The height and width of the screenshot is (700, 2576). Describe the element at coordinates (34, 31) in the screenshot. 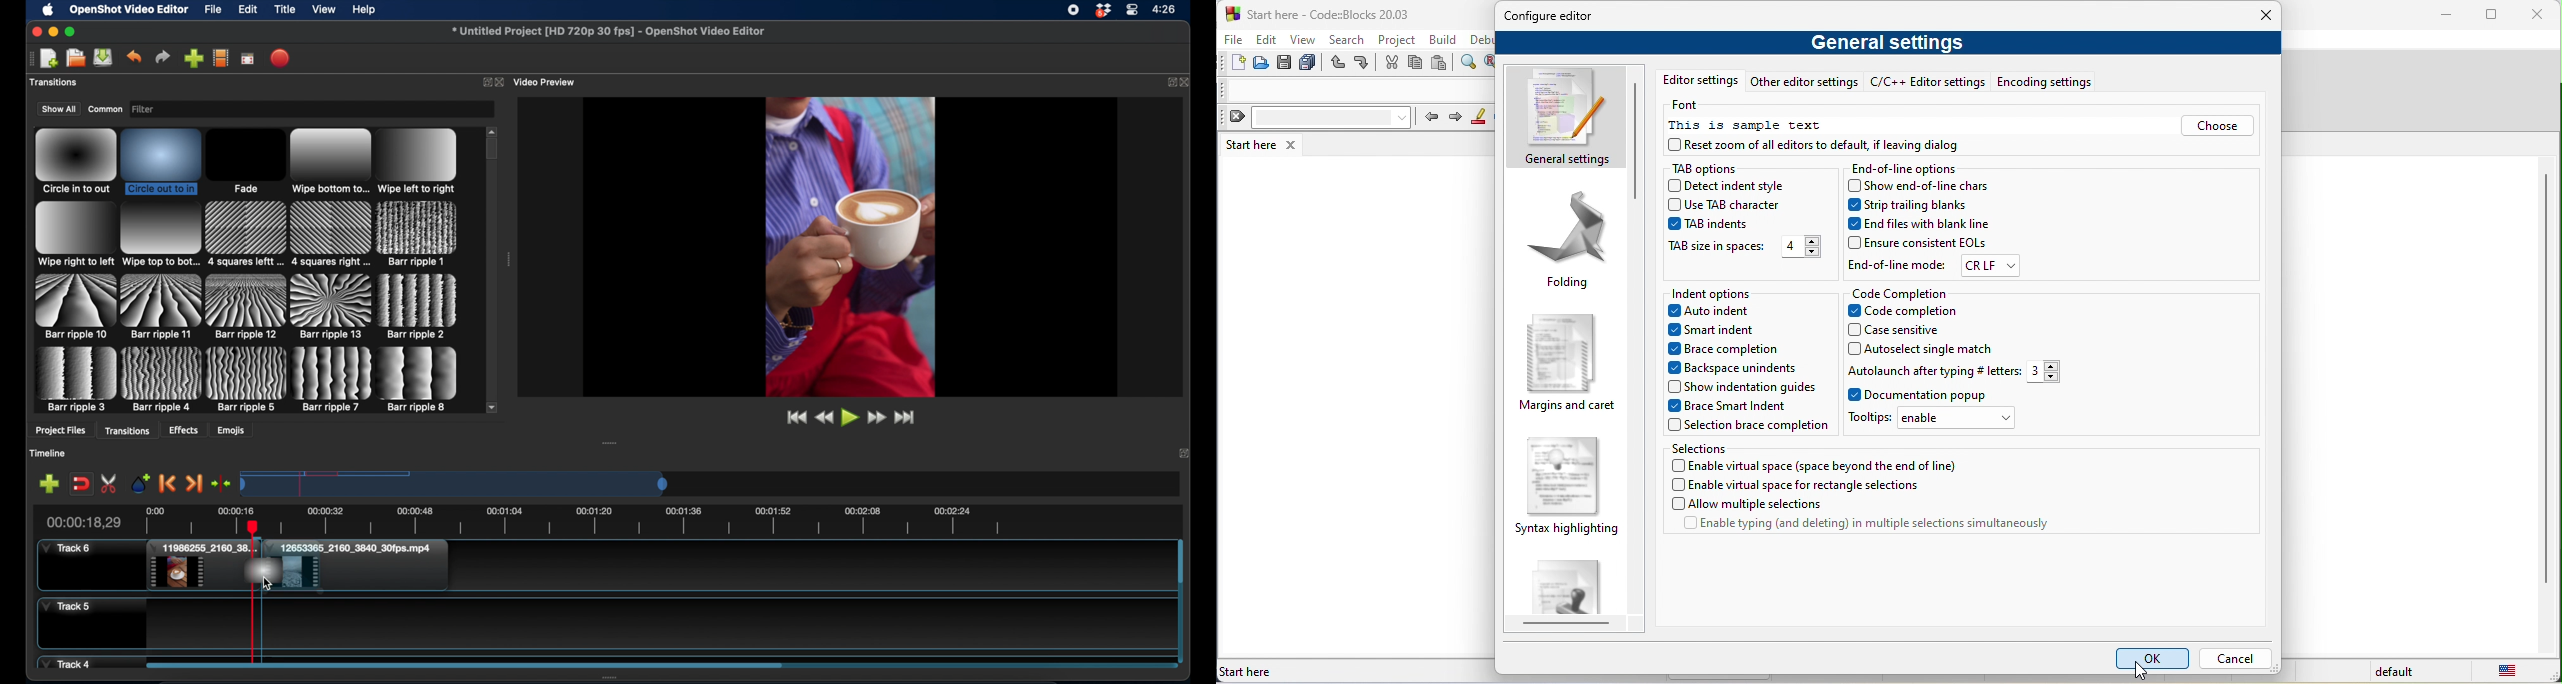

I see `close` at that location.